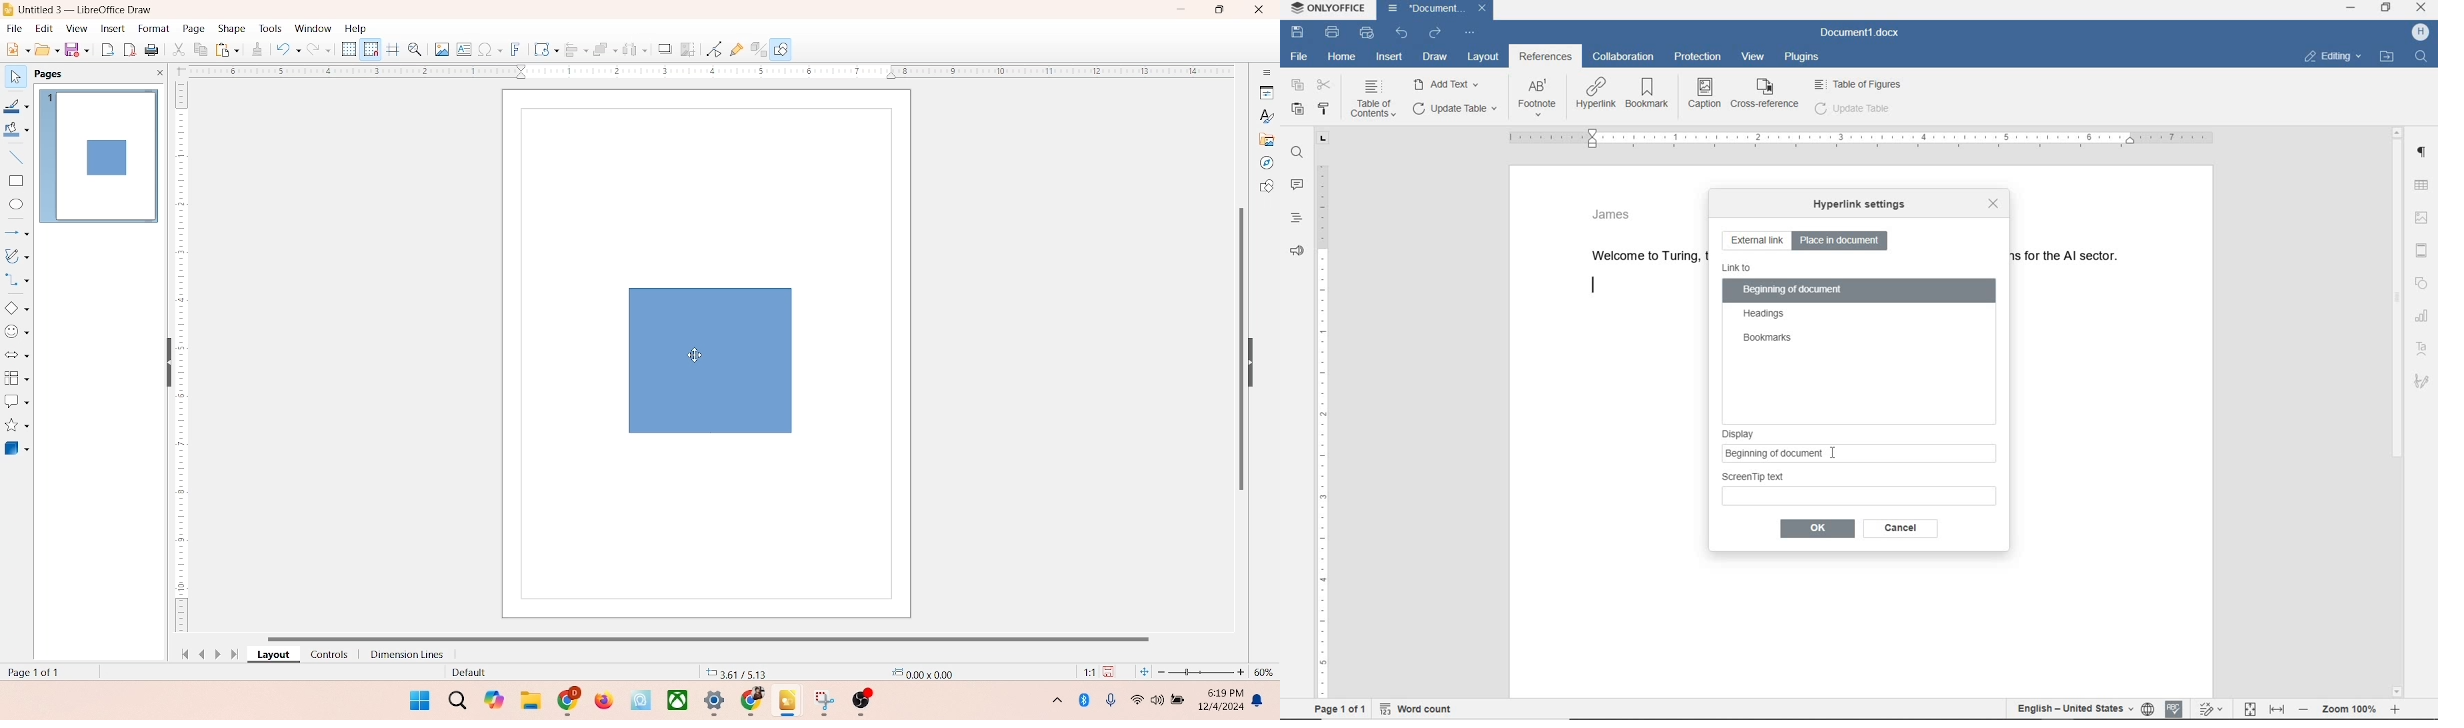  I want to click on Text art, so click(2426, 348).